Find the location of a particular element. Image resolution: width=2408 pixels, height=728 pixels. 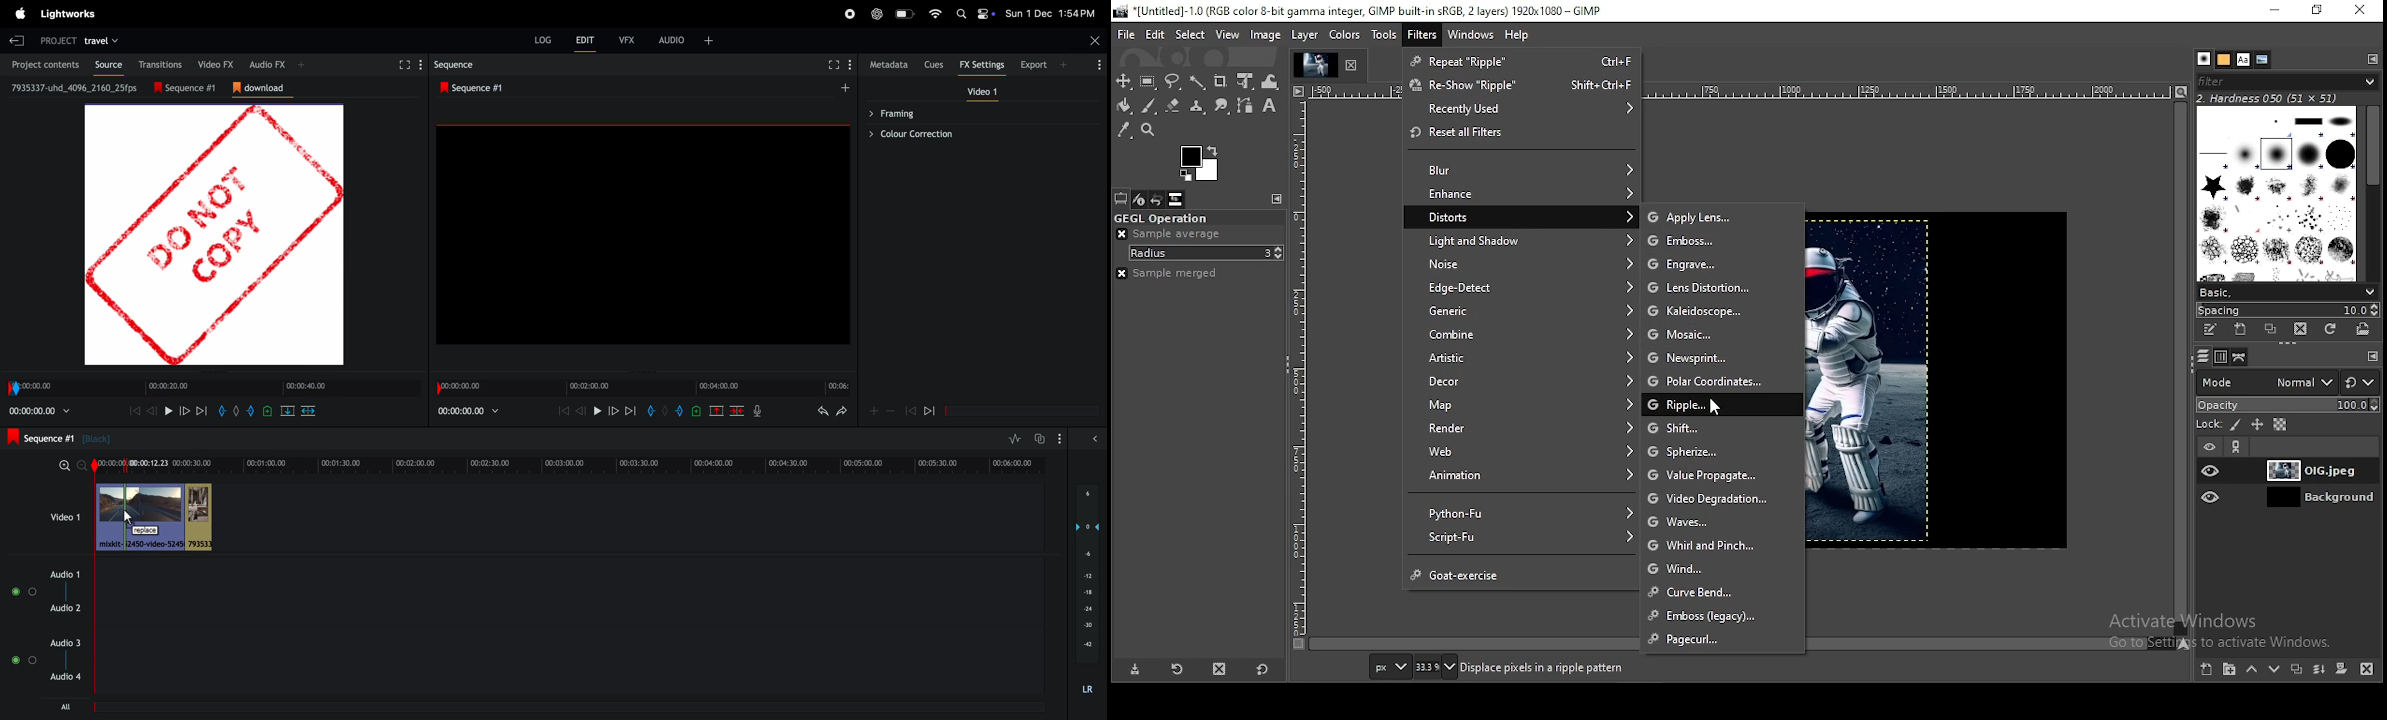

Text is located at coordinates (1088, 690).